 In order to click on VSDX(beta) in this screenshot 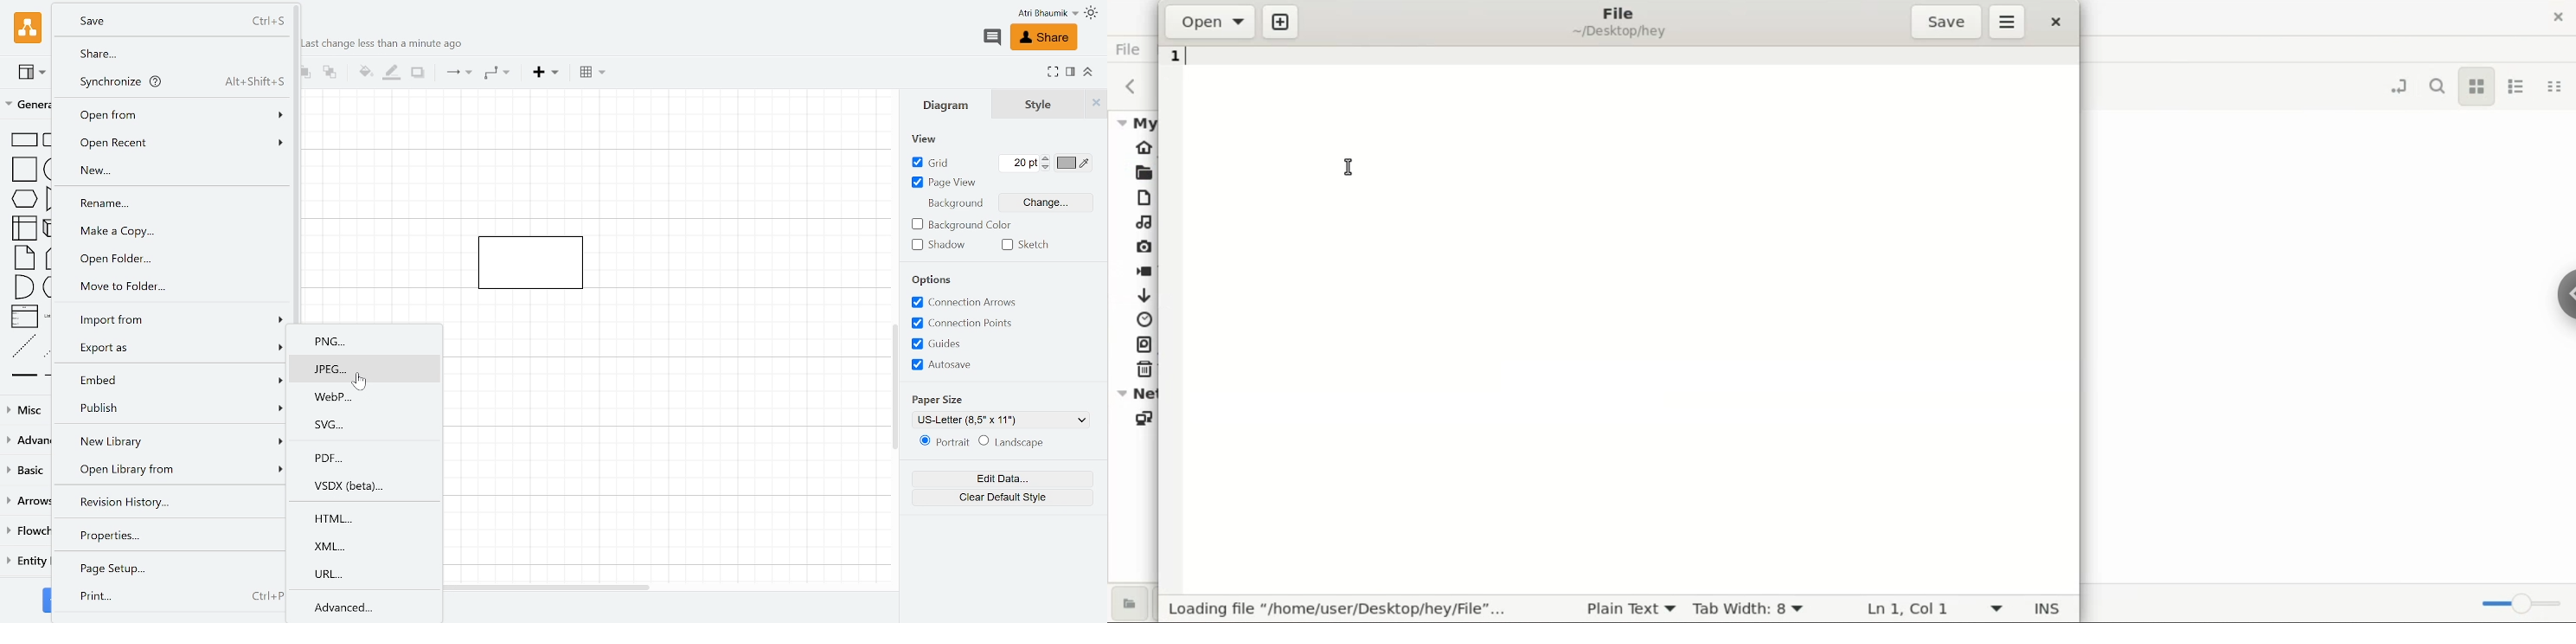, I will do `click(365, 486)`.